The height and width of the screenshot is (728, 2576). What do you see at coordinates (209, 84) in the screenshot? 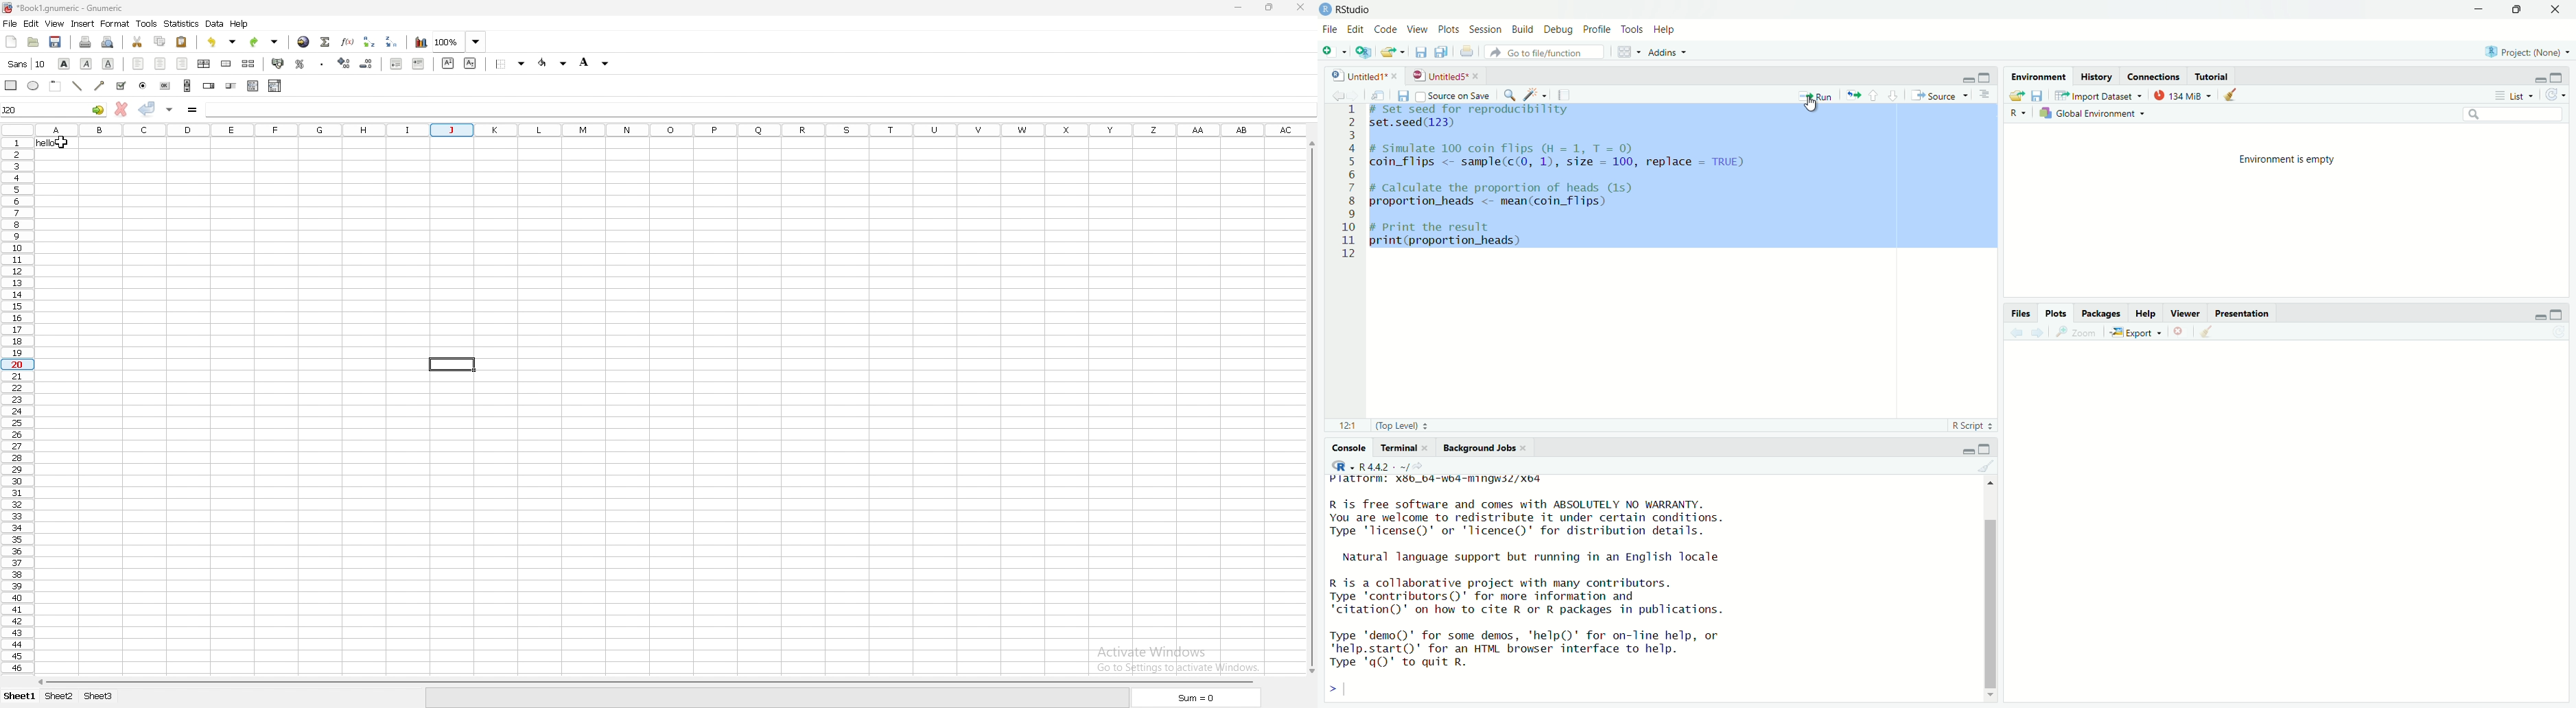
I see `spin button` at bounding box center [209, 84].